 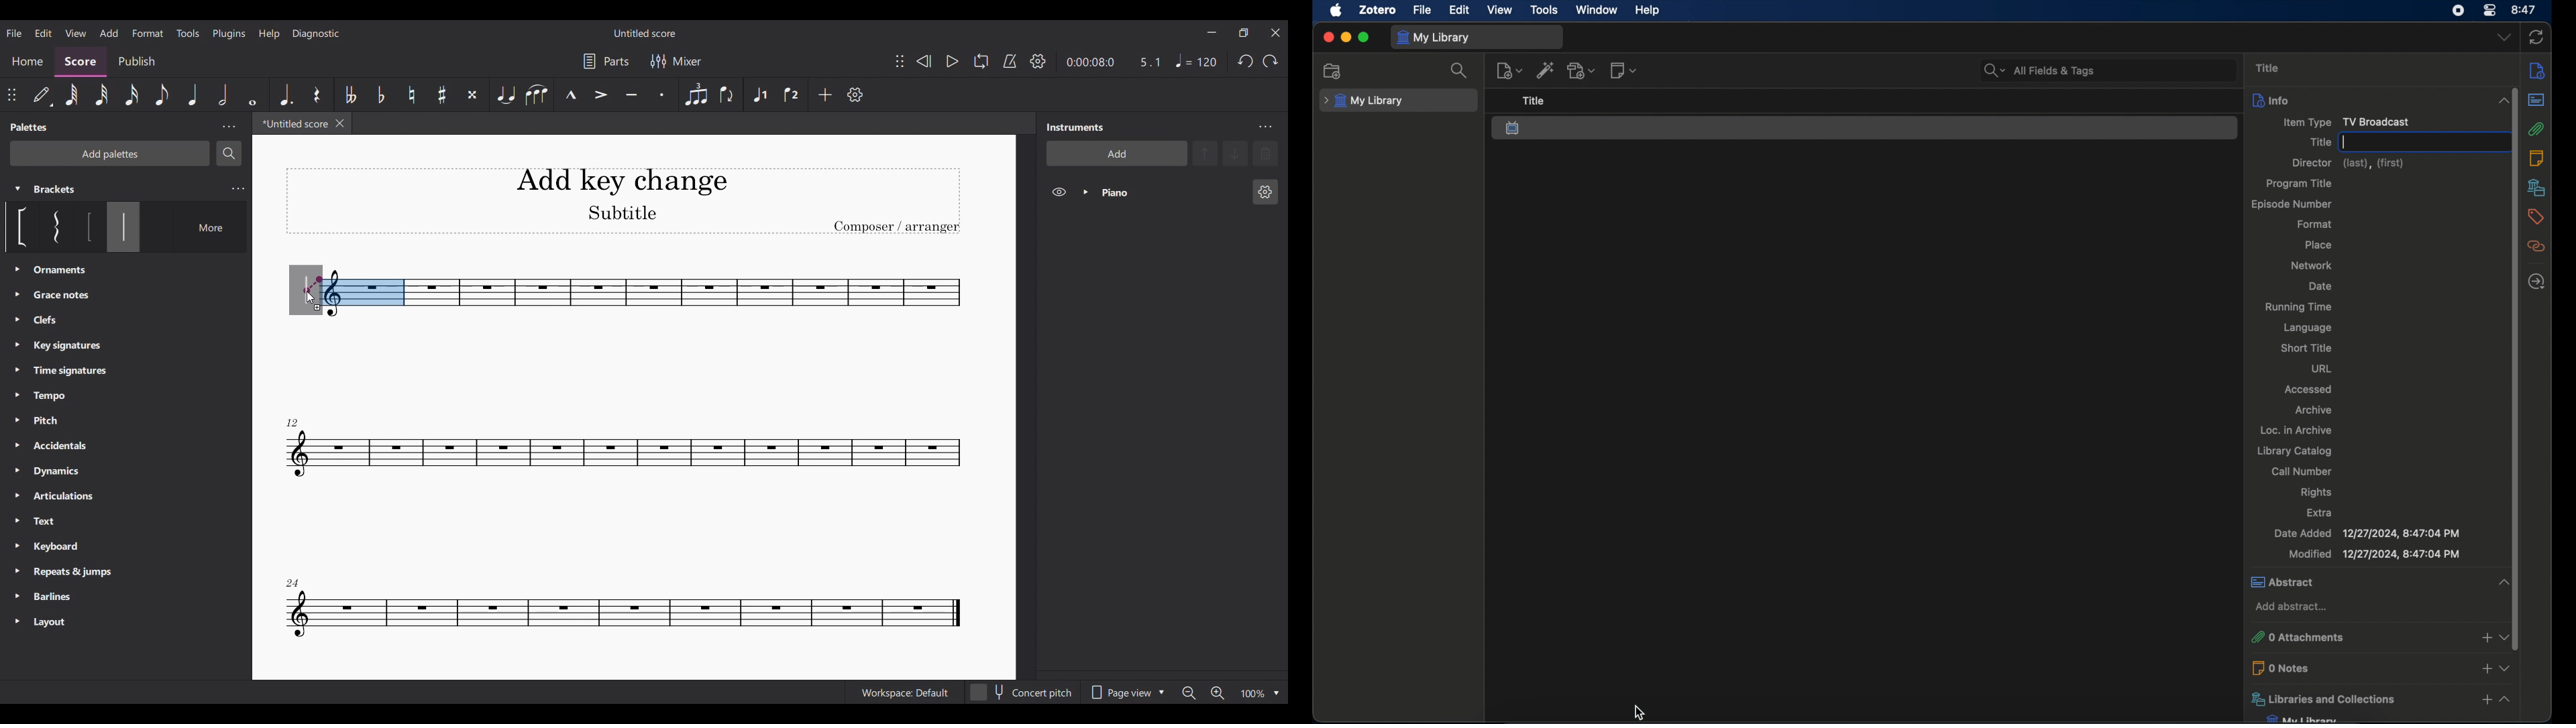 I want to click on add libraries, so click(x=2486, y=701).